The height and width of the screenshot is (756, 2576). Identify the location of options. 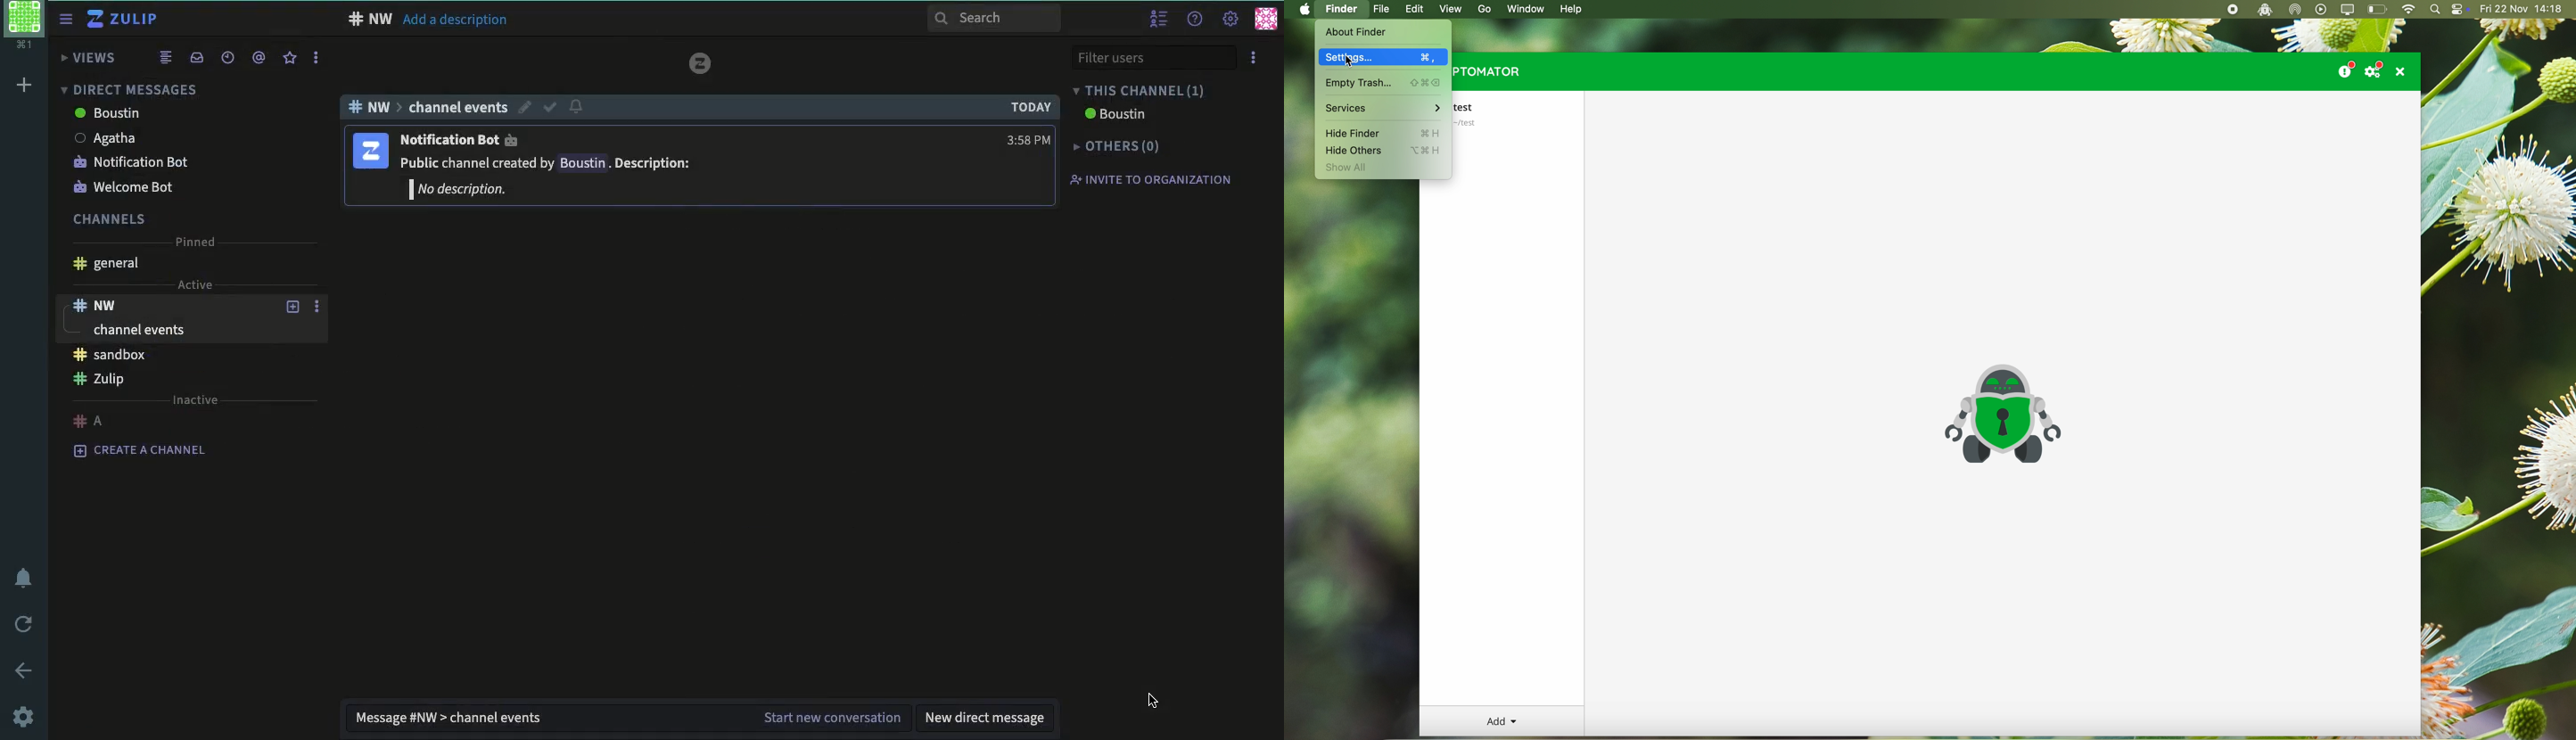
(1252, 58).